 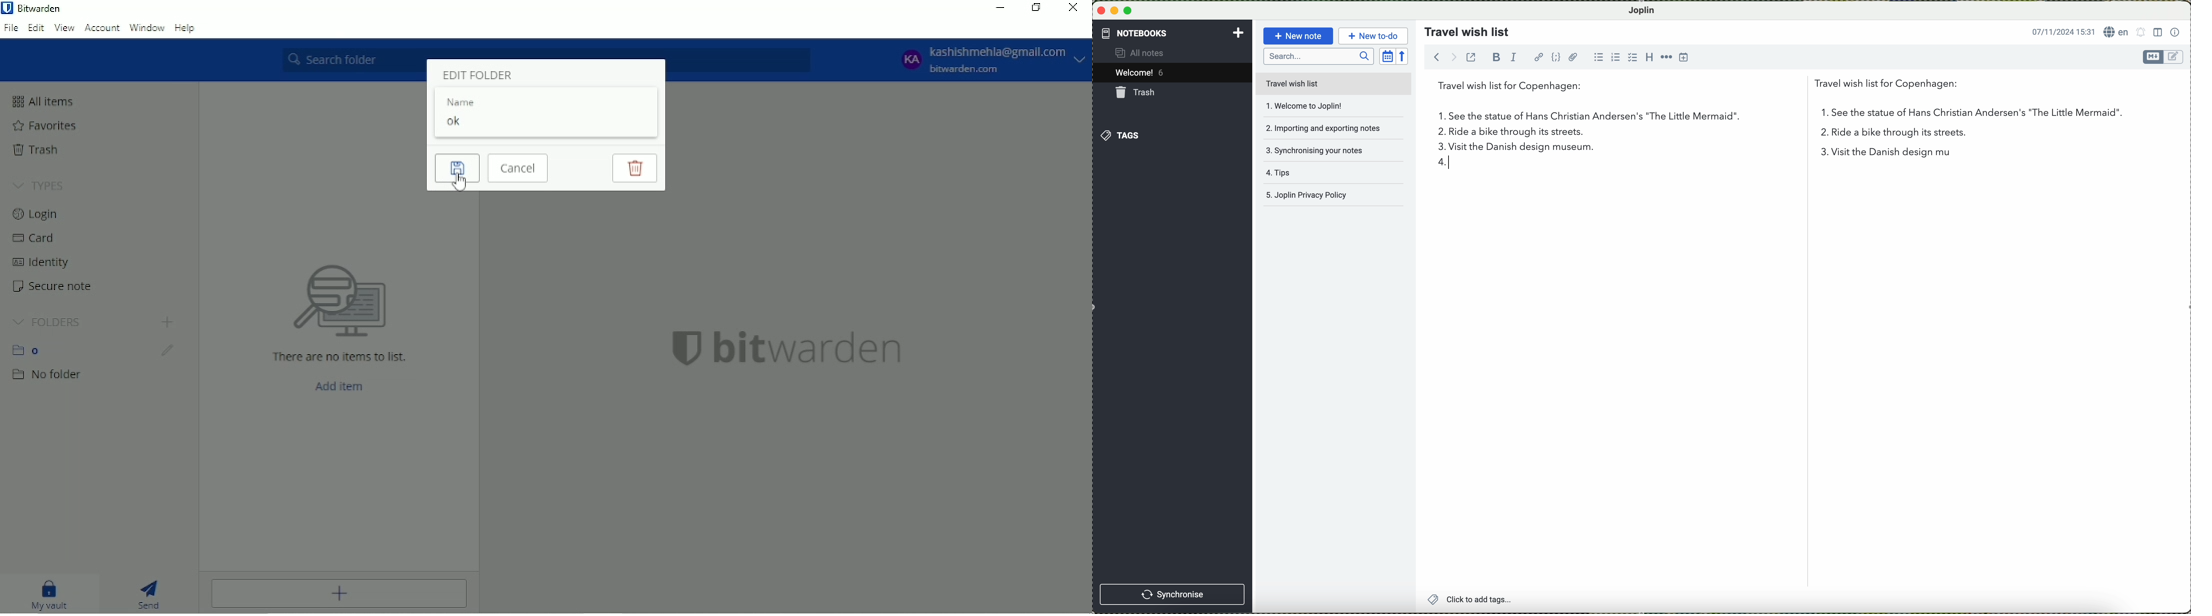 What do you see at coordinates (155, 594) in the screenshot?
I see `Send` at bounding box center [155, 594].